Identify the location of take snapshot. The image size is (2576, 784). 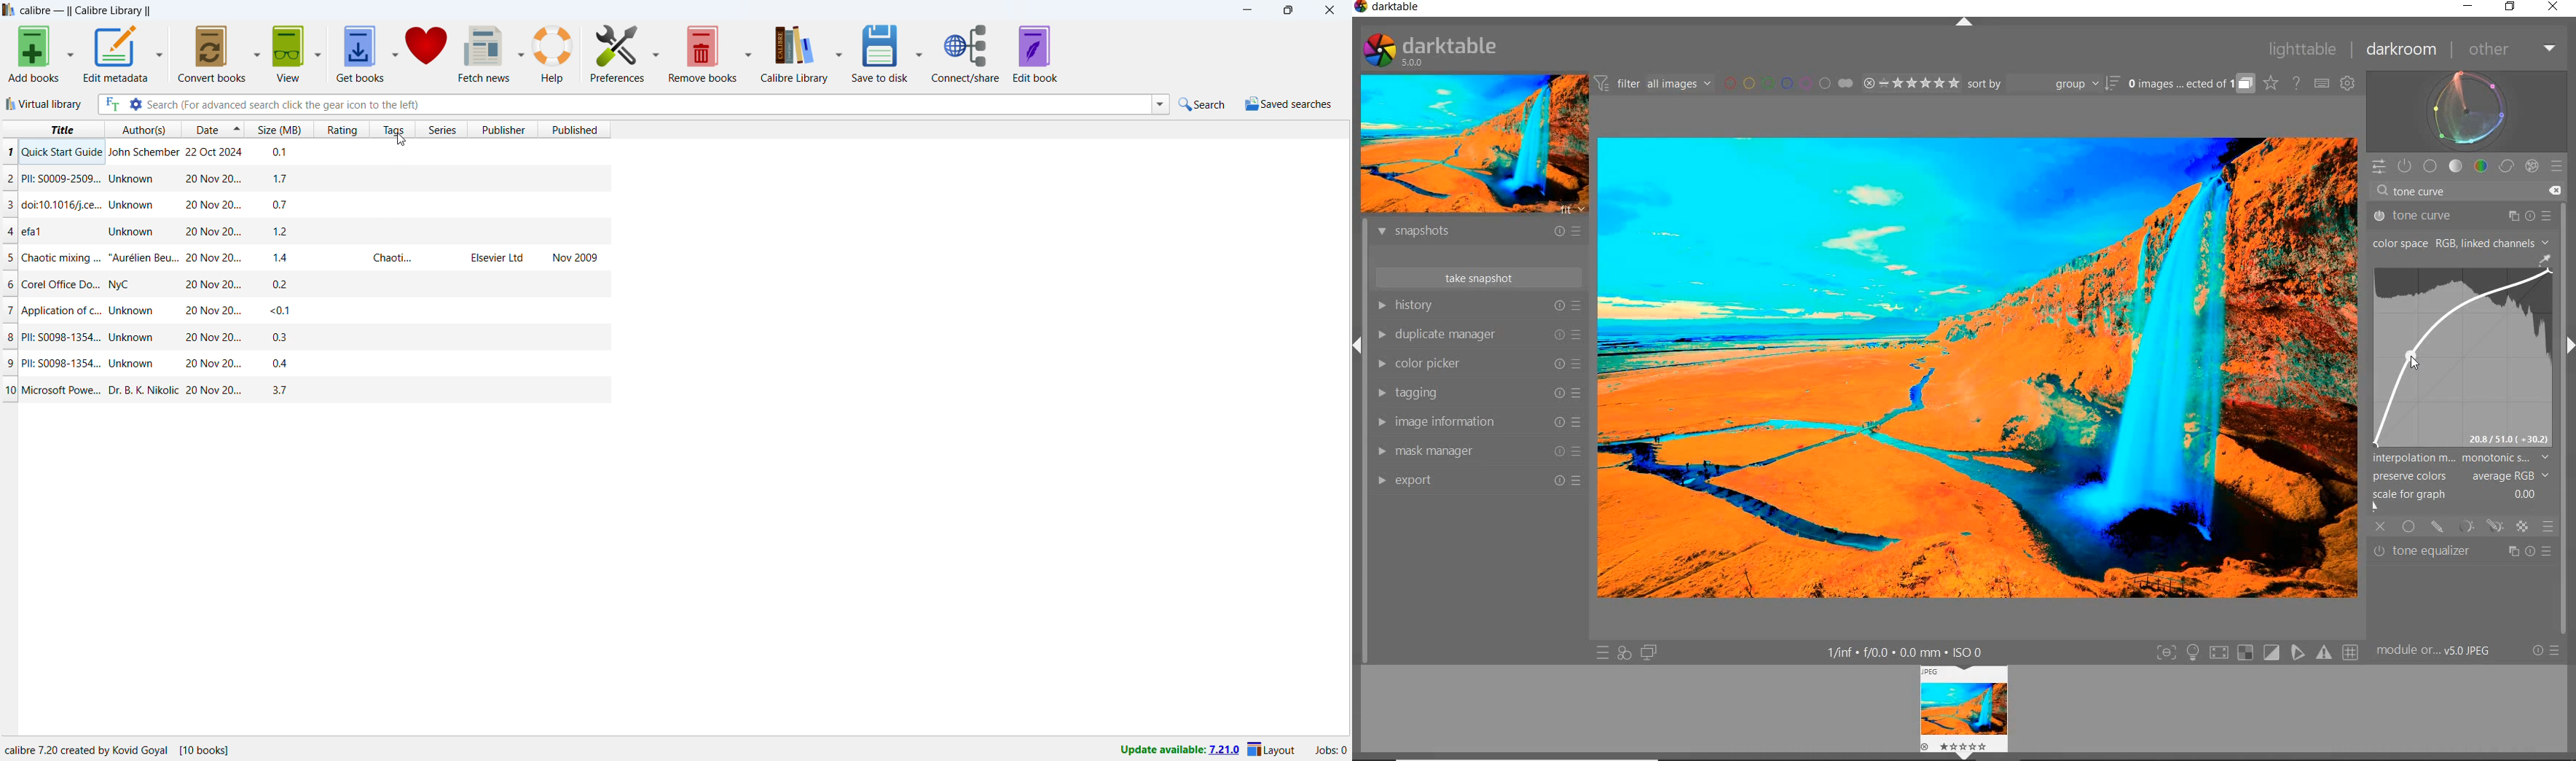
(1478, 276).